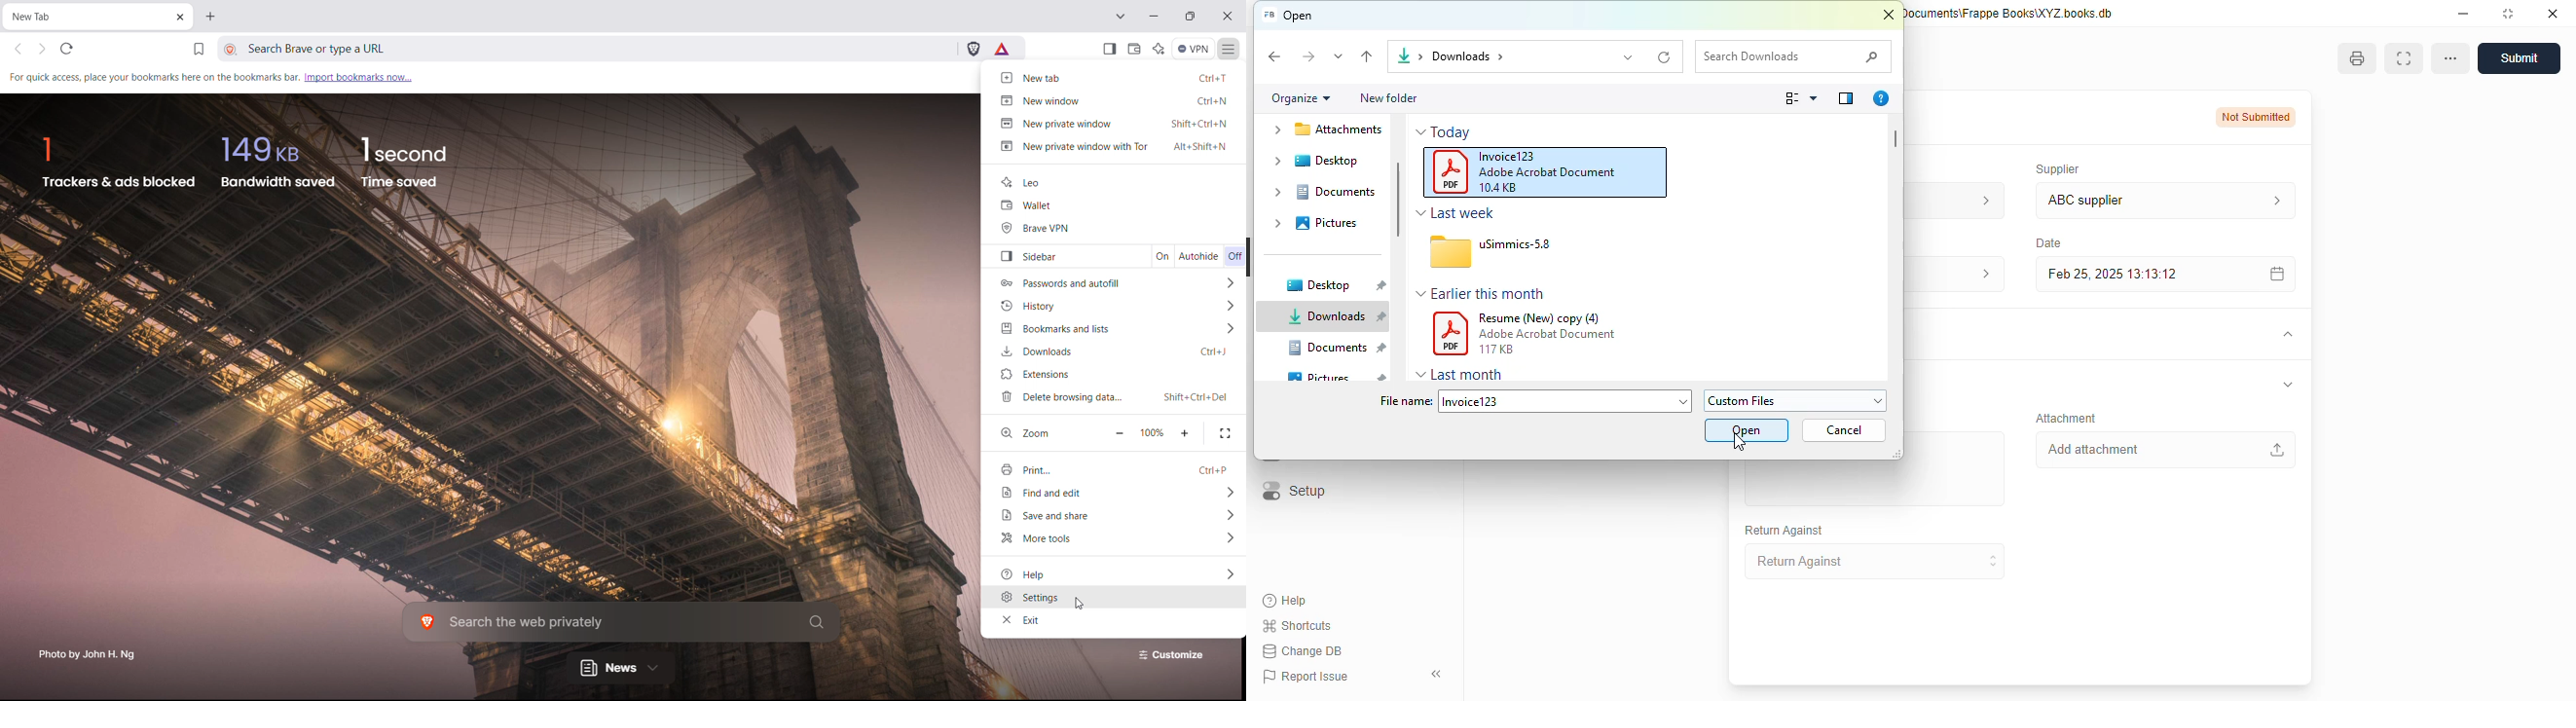  I want to click on cancel, so click(1844, 429).